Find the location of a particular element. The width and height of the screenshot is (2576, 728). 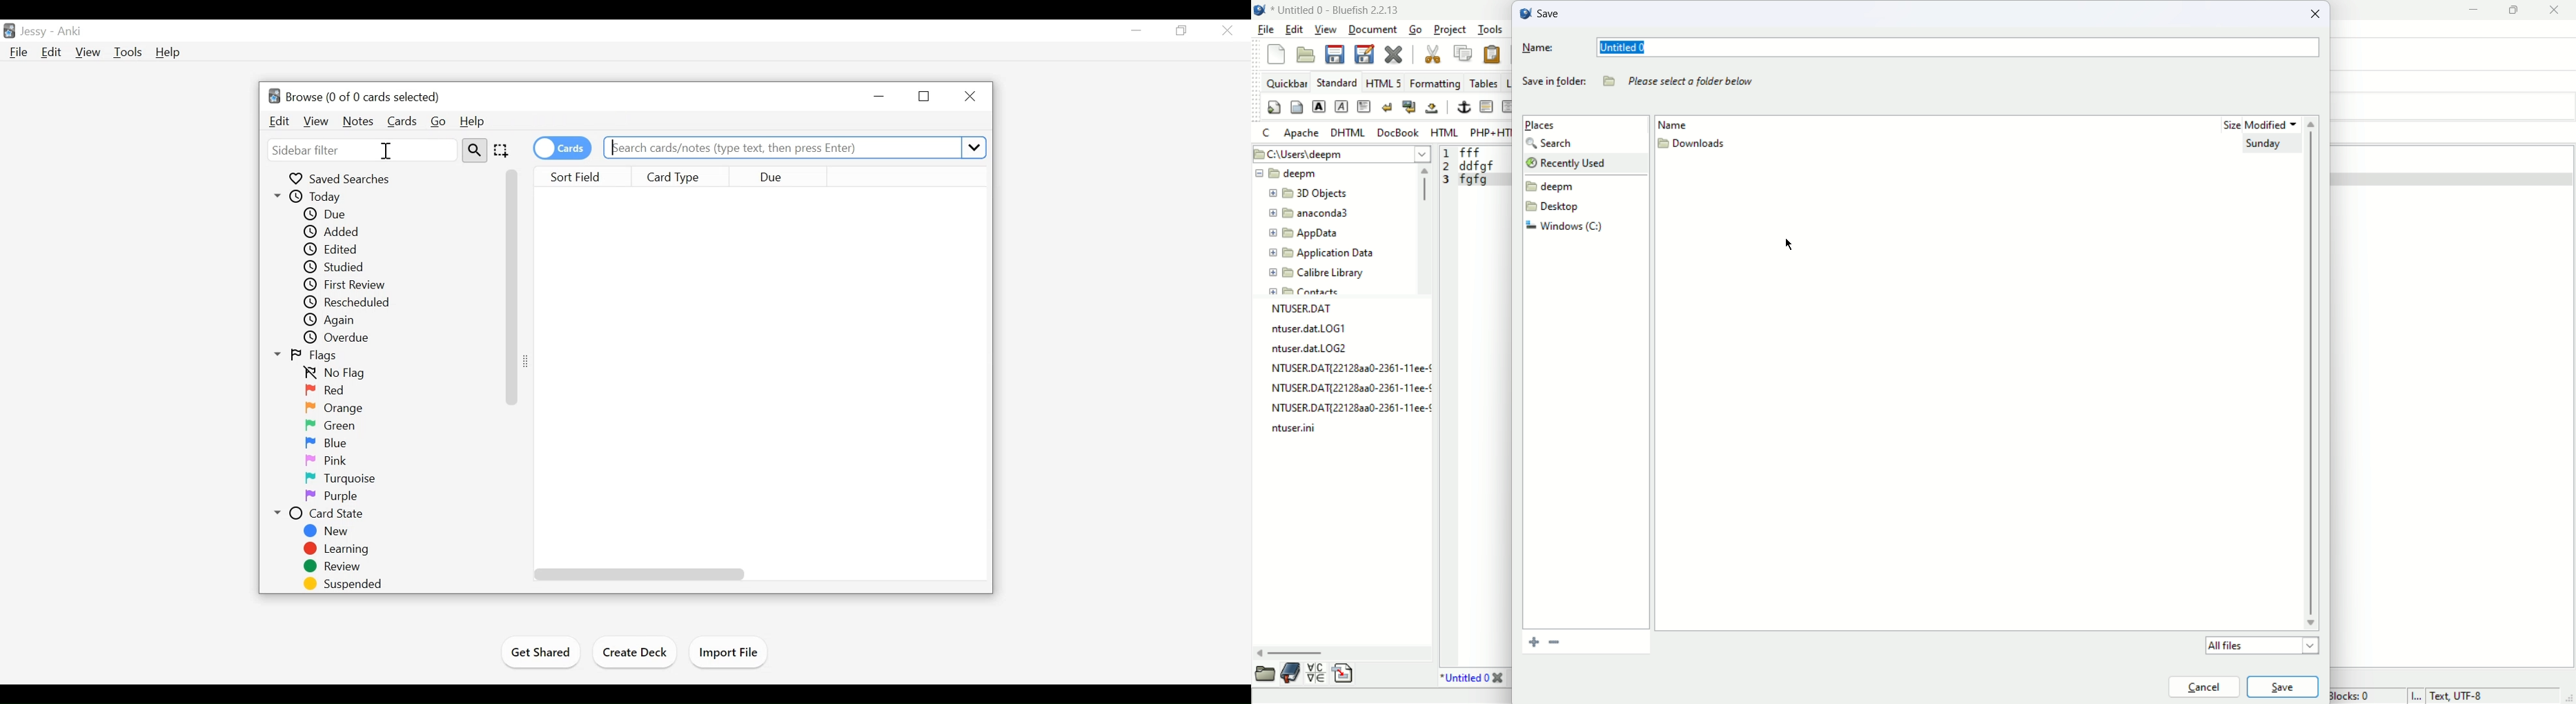

Studied is located at coordinates (333, 267).